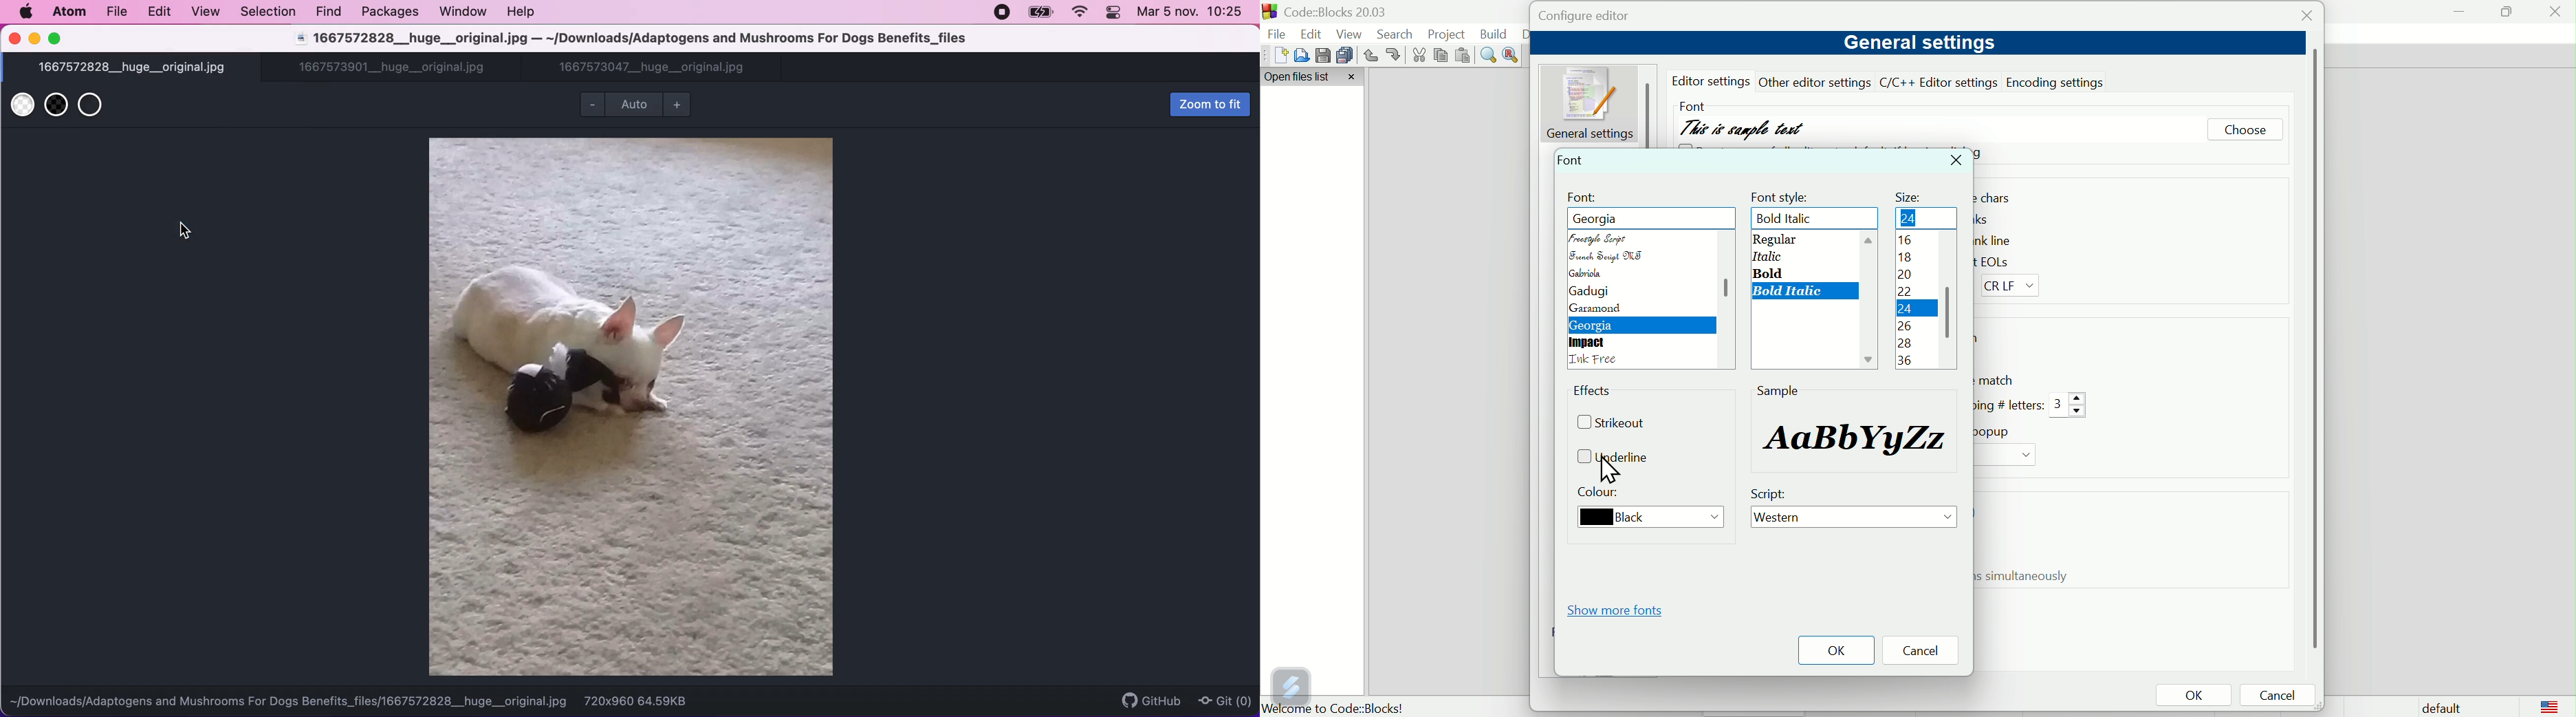 The width and height of the screenshot is (2576, 728). I want to click on Impact, so click(1589, 343).